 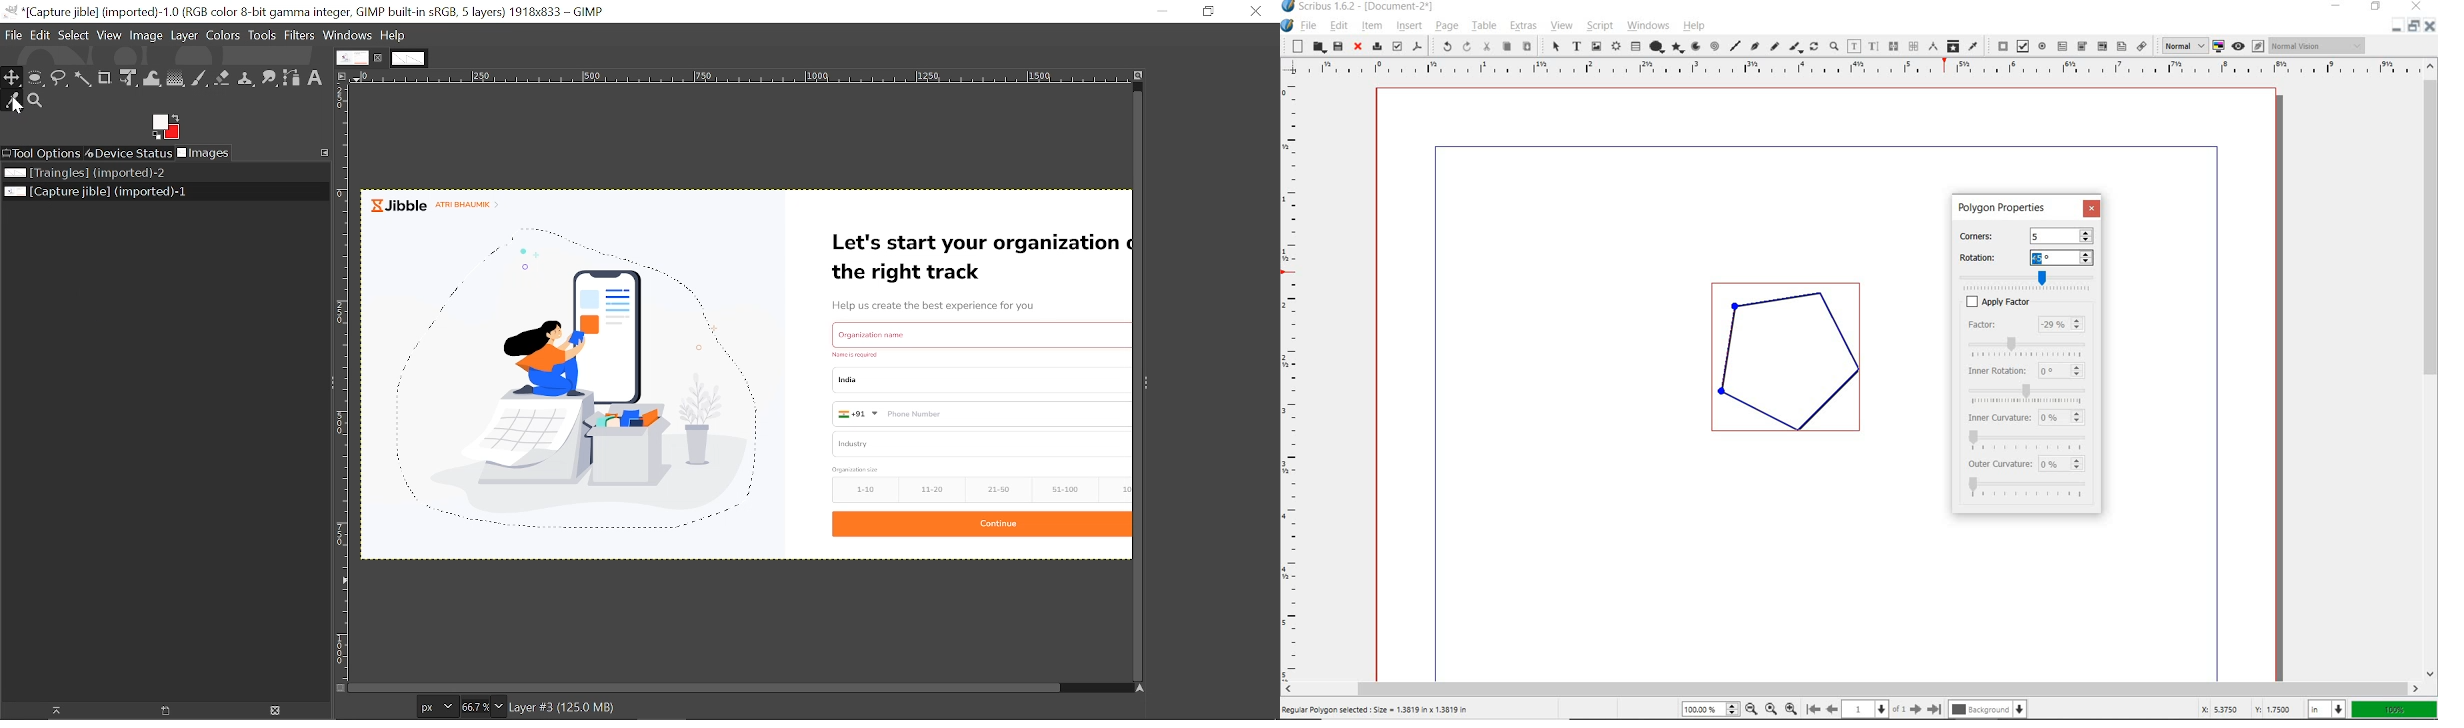 What do you see at coordinates (2028, 391) in the screenshot?
I see `inner rotation slider` at bounding box center [2028, 391].